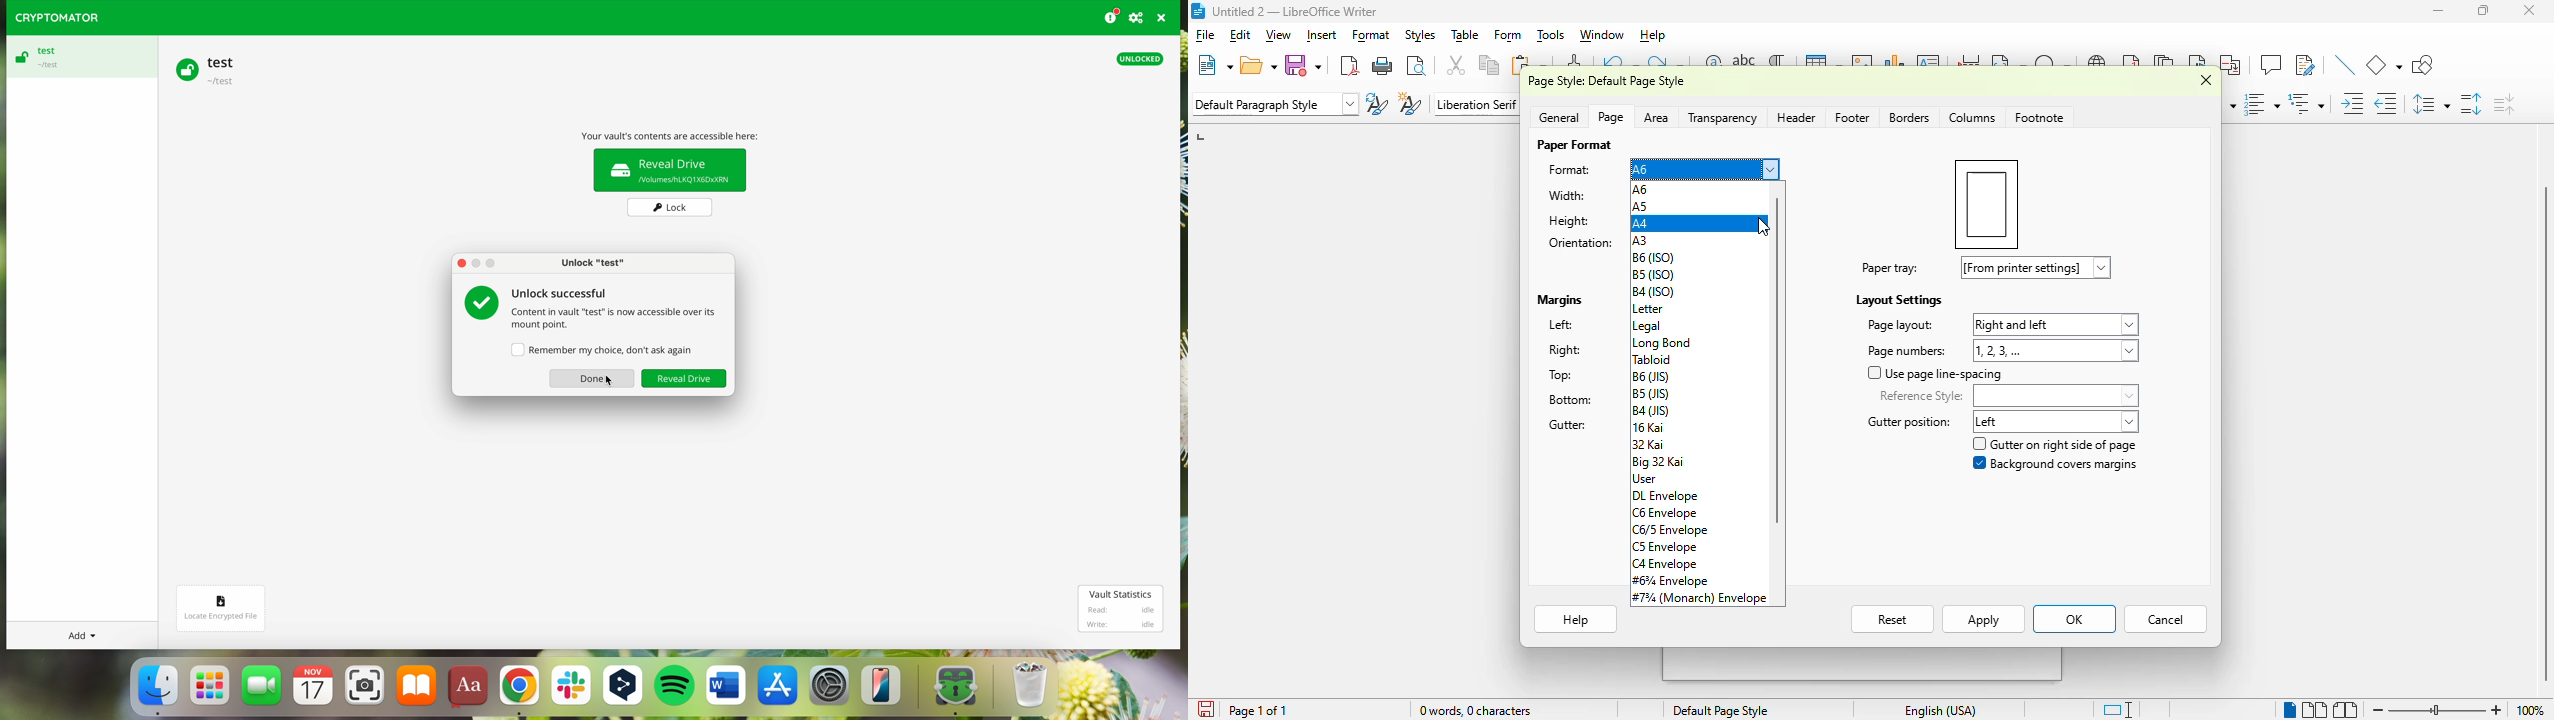  I want to click on decrease paragraph spacing, so click(2504, 105).